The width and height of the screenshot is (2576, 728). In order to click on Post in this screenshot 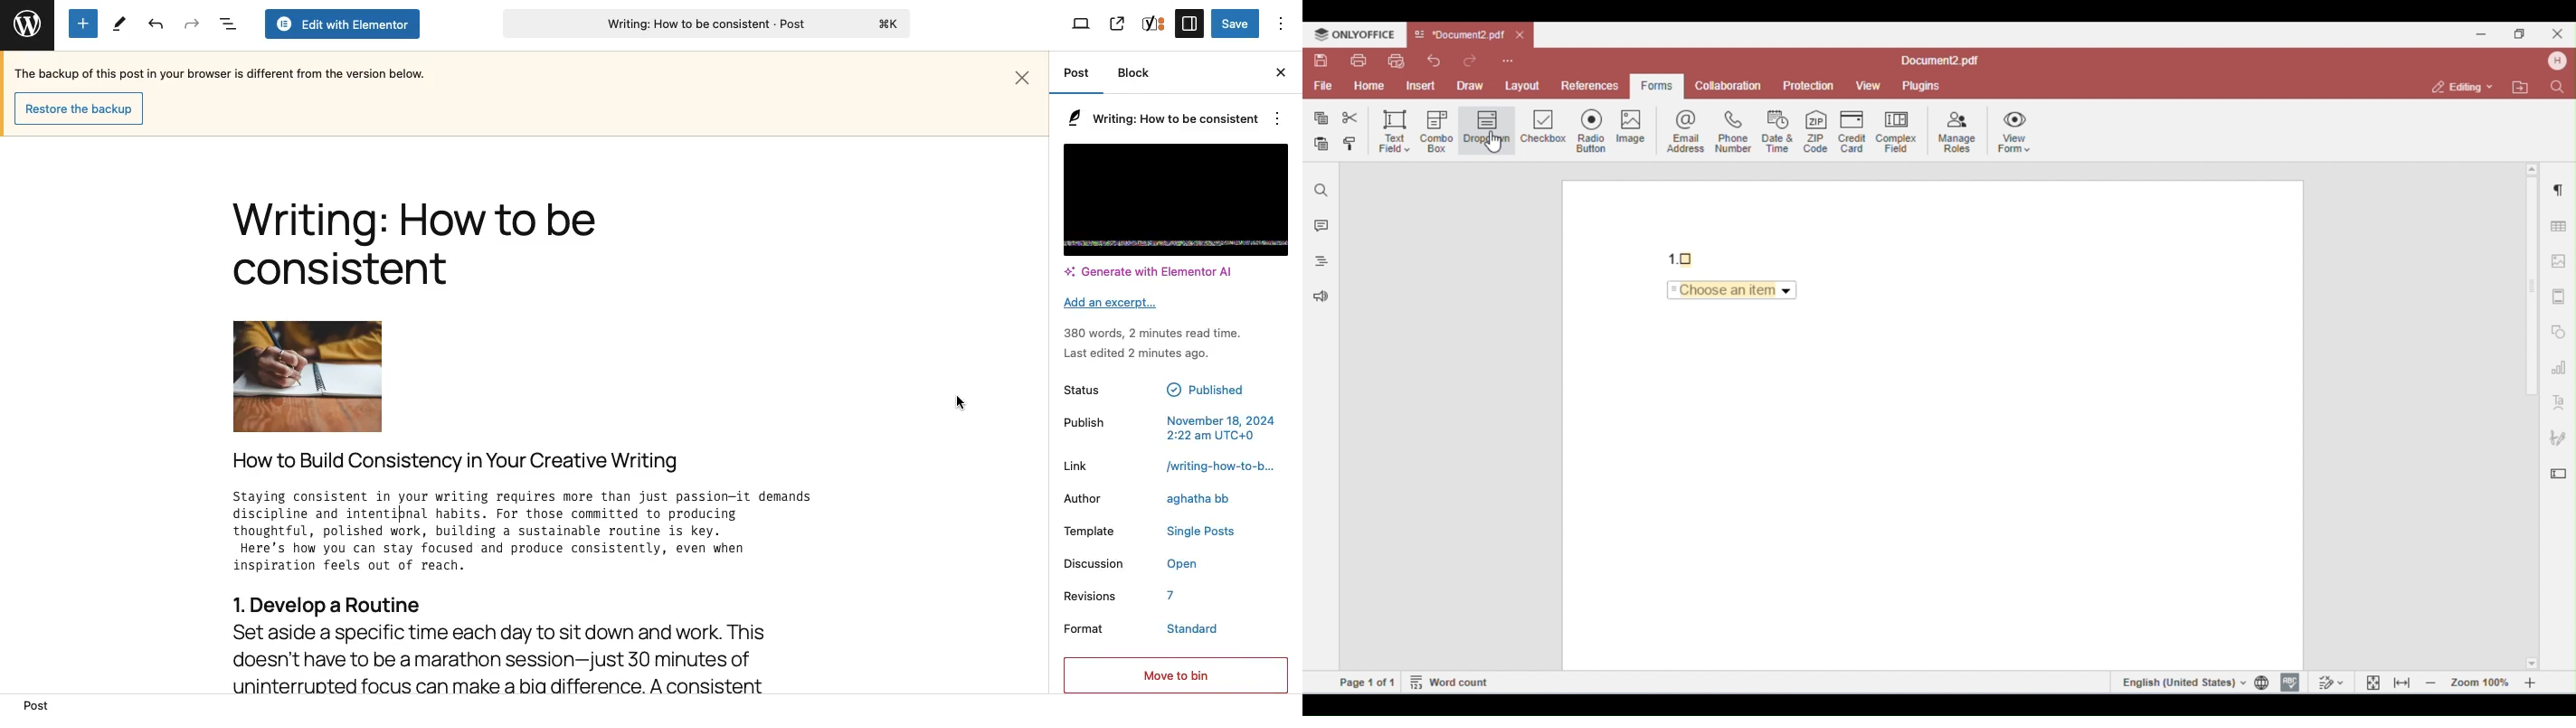, I will do `click(33, 705)`.